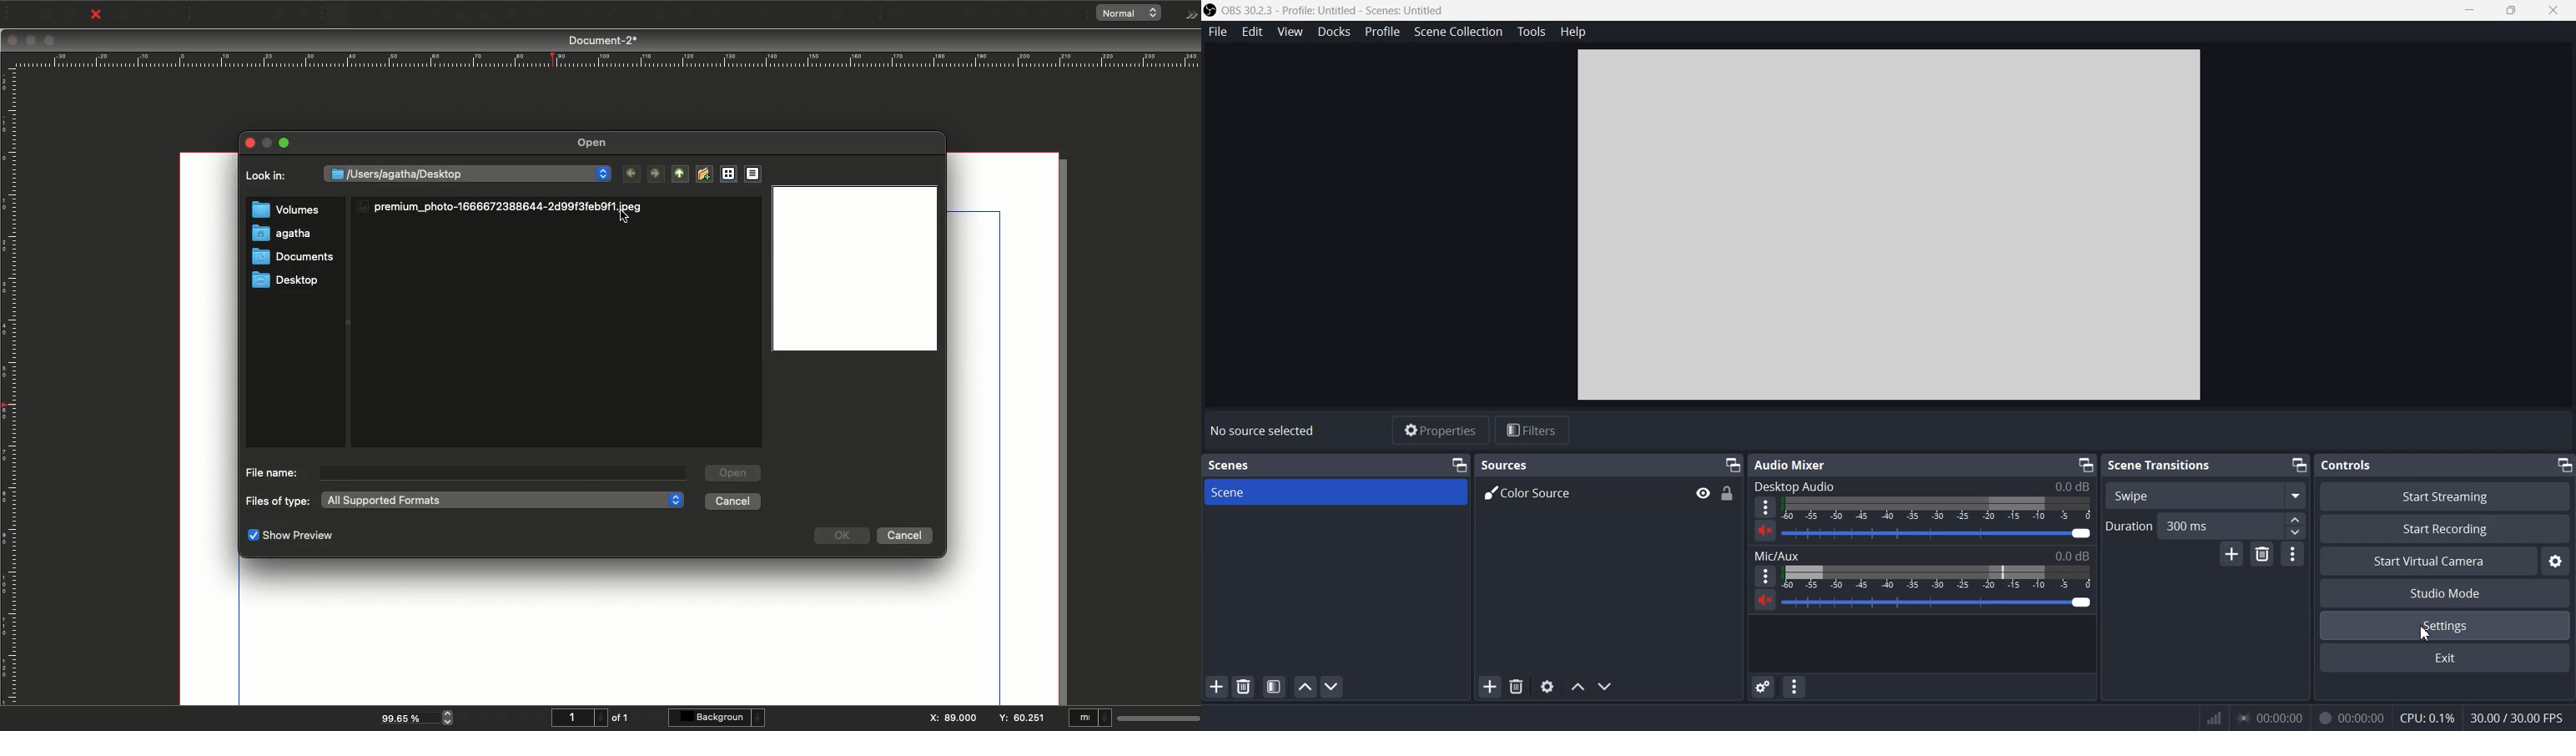  What do you see at coordinates (1073, 15) in the screenshot?
I see `Link annotation` at bounding box center [1073, 15].